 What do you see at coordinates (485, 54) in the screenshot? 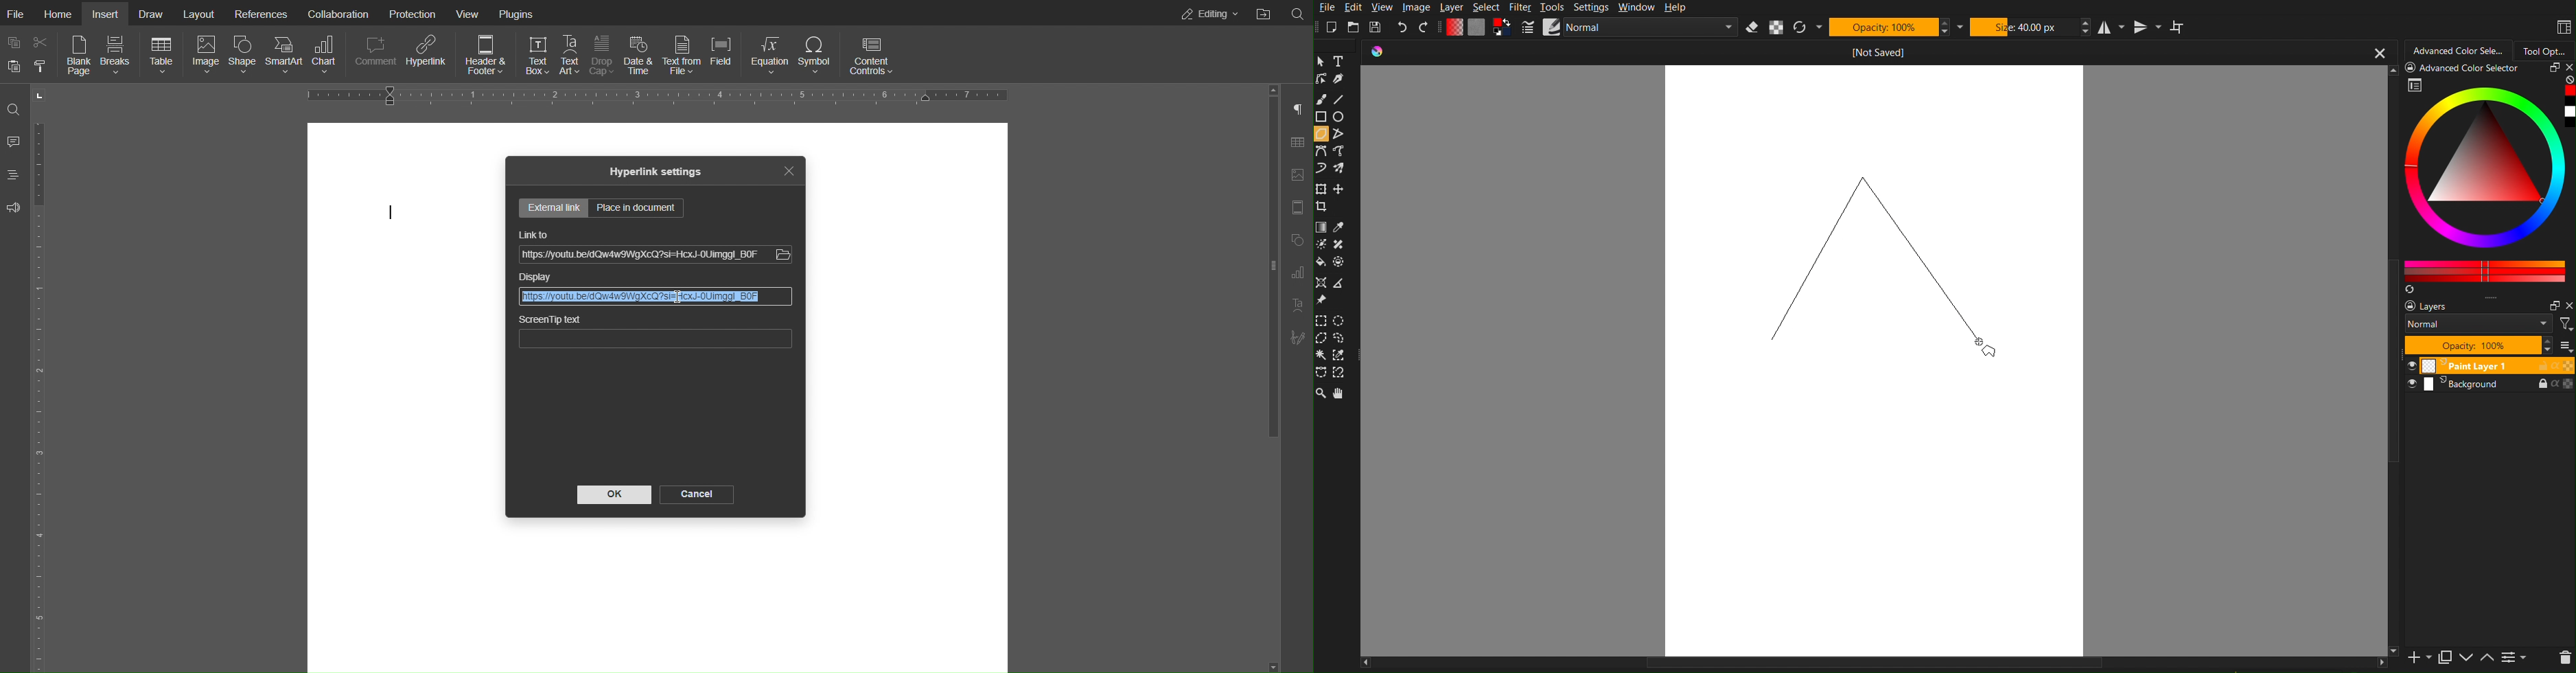
I see `Header & Footer` at bounding box center [485, 54].